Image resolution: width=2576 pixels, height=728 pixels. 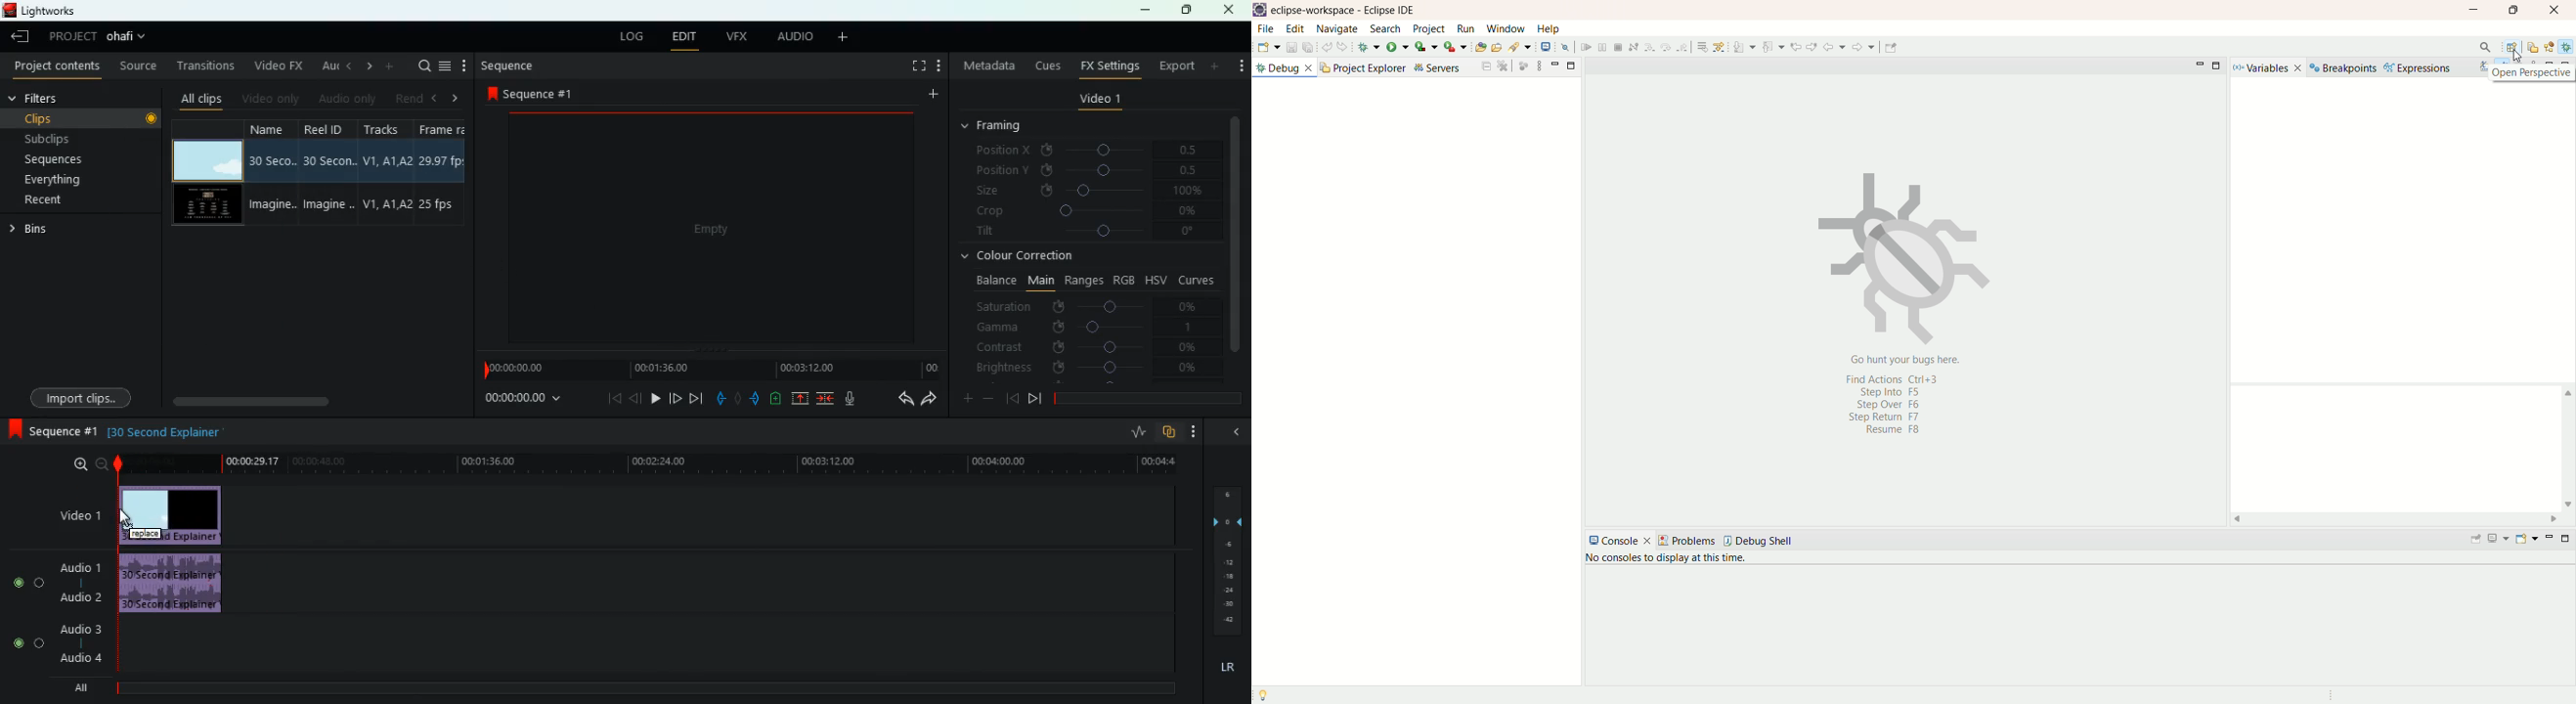 What do you see at coordinates (1540, 66) in the screenshot?
I see `view options` at bounding box center [1540, 66].